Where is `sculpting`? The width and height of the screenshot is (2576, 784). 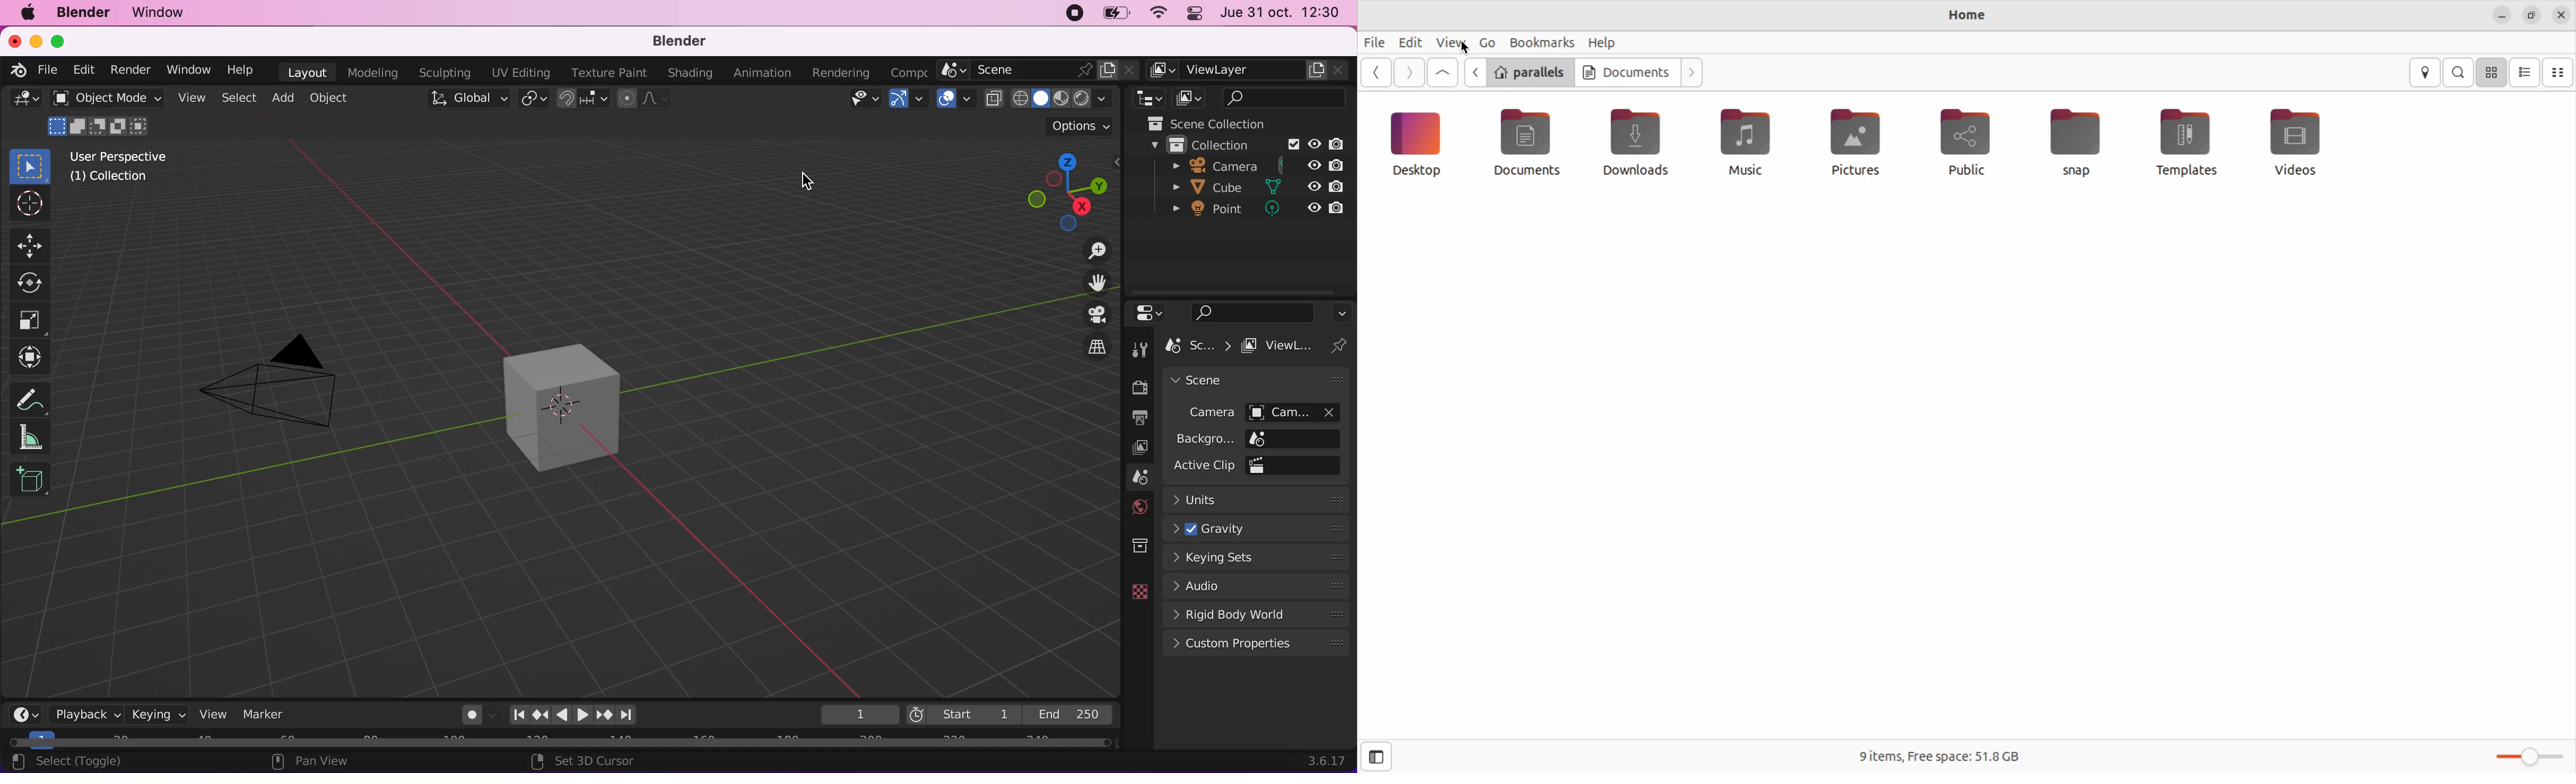 sculpting is located at coordinates (446, 74).